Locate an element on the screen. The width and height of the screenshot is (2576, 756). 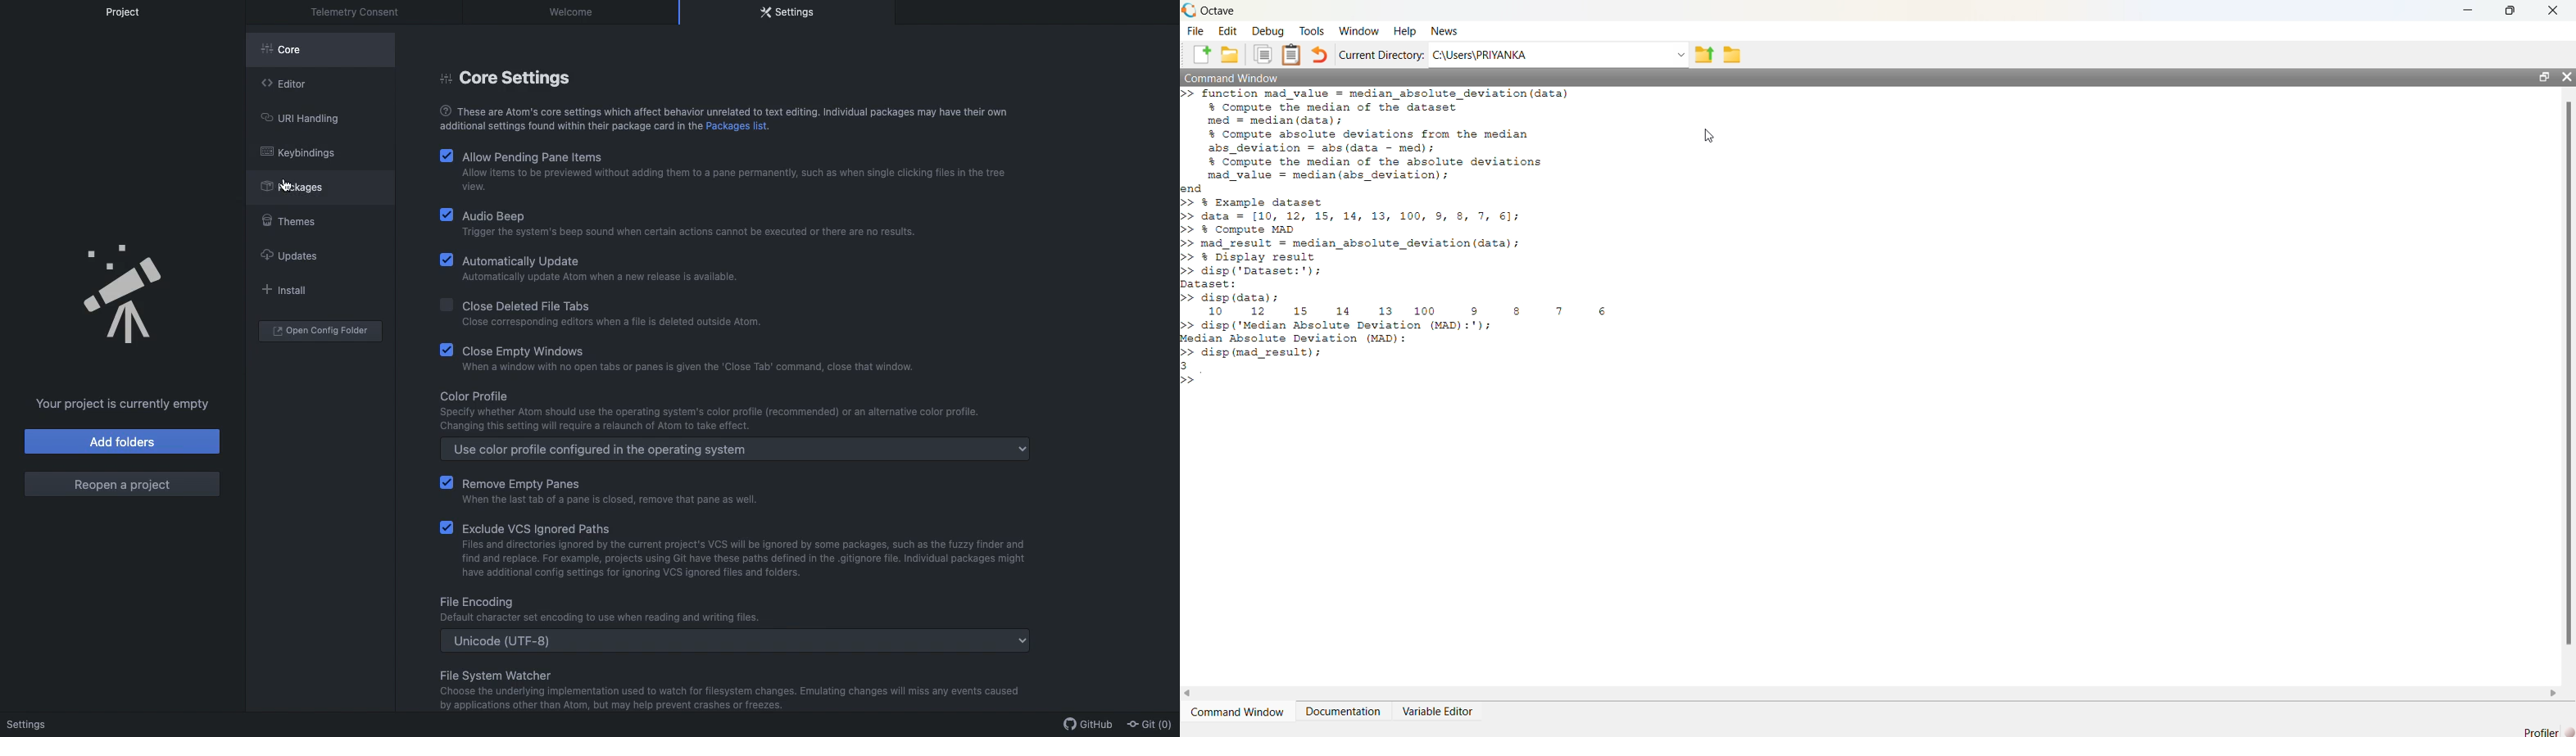
(@ These are Atom's core settings which affect behavior unrelated to text editing. Individual packages may have their own
additional settings found within their package card in the Packages list. is located at coordinates (720, 118).